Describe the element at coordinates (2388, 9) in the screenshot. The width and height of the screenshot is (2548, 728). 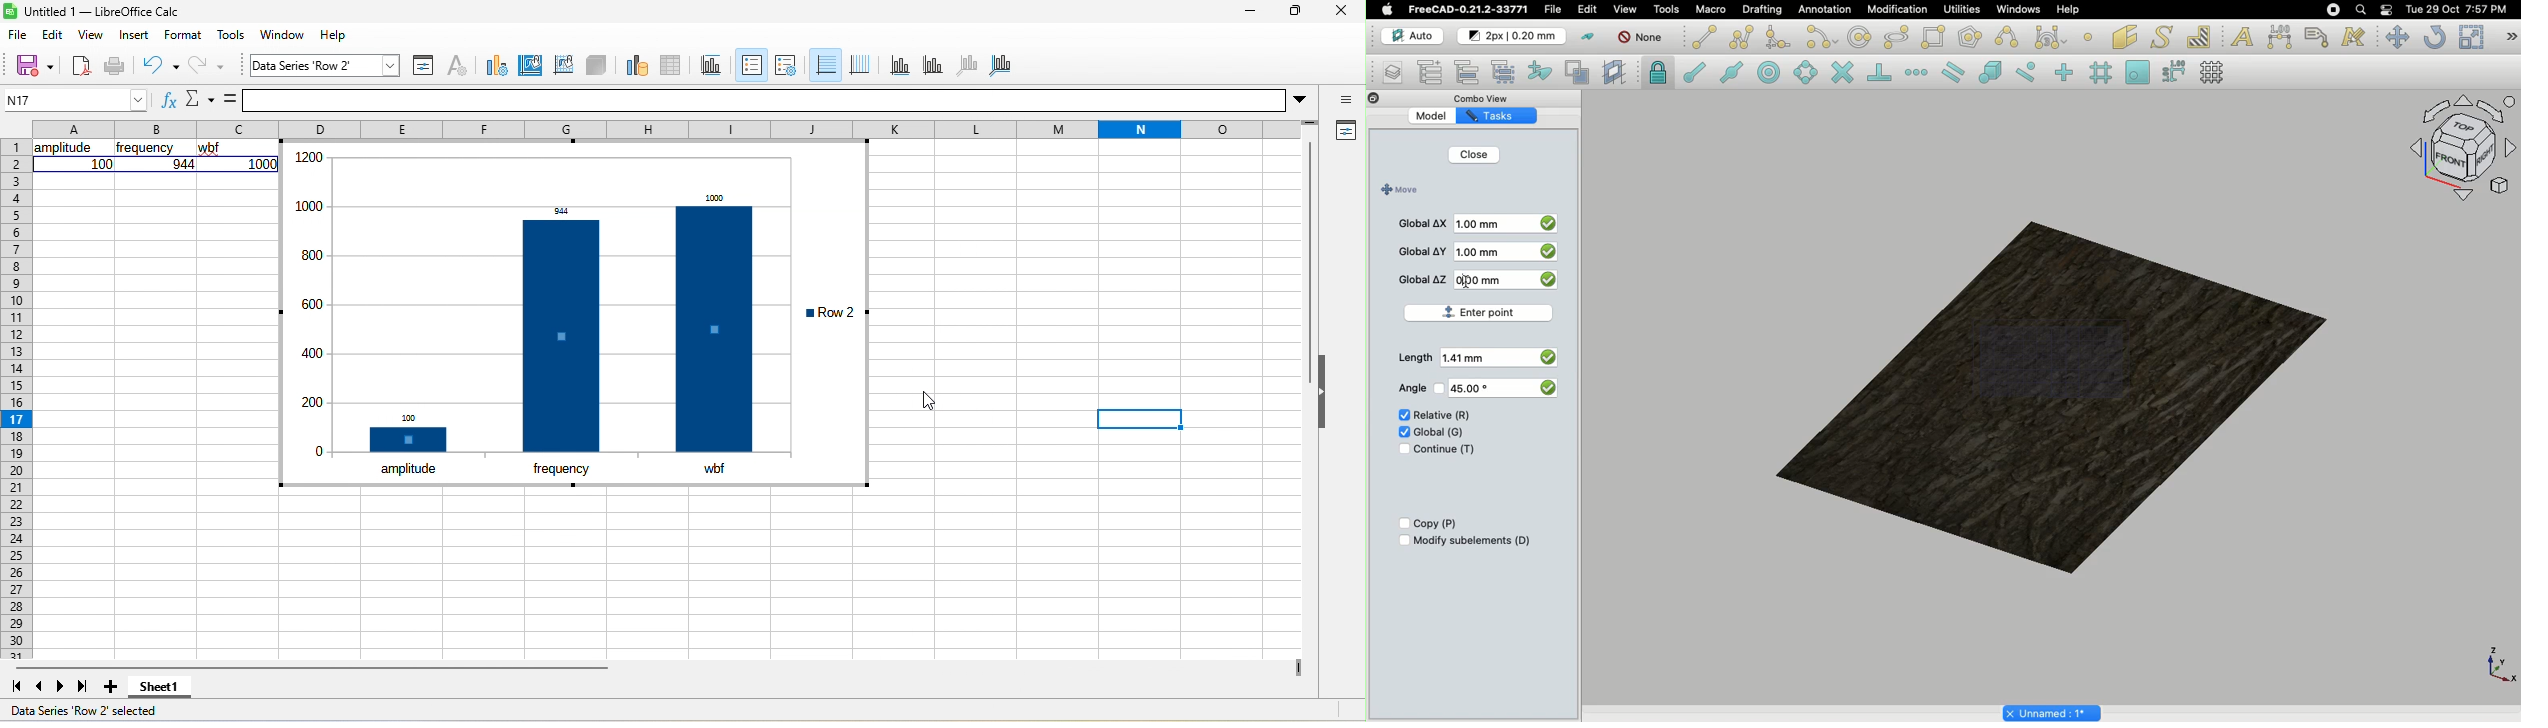
I see `Notification` at that location.